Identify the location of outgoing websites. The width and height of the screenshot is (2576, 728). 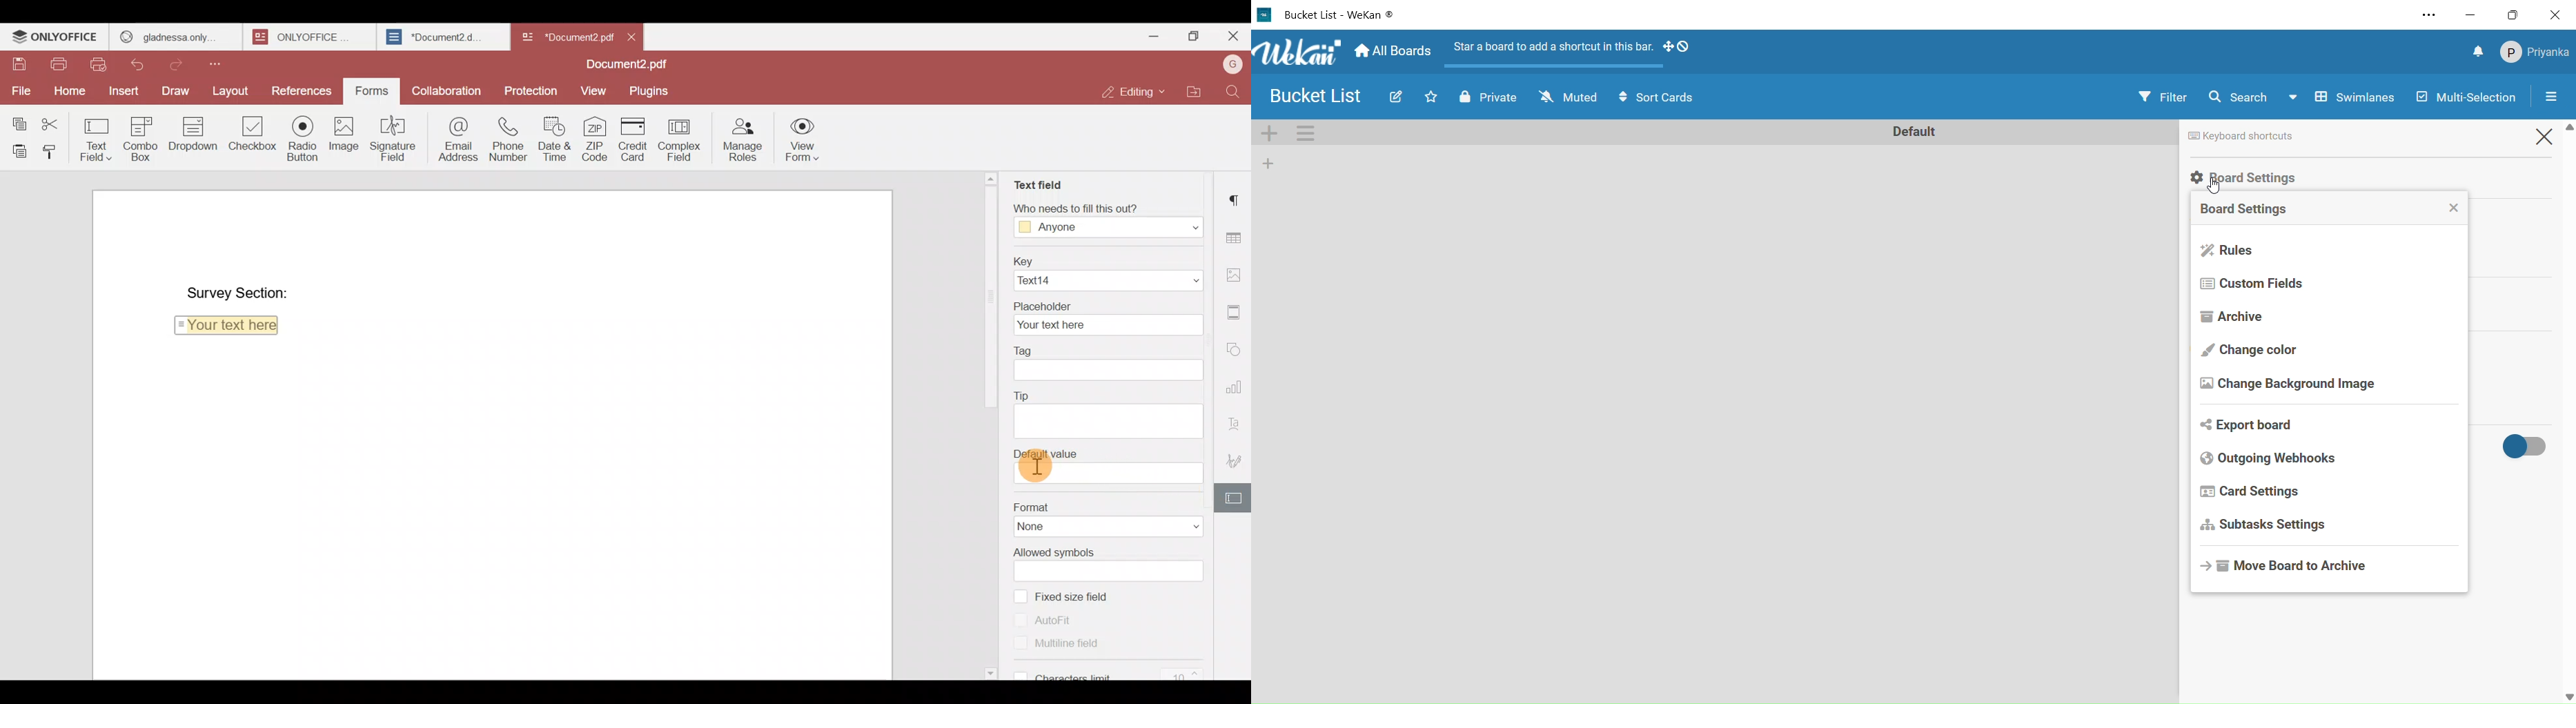
(2330, 460).